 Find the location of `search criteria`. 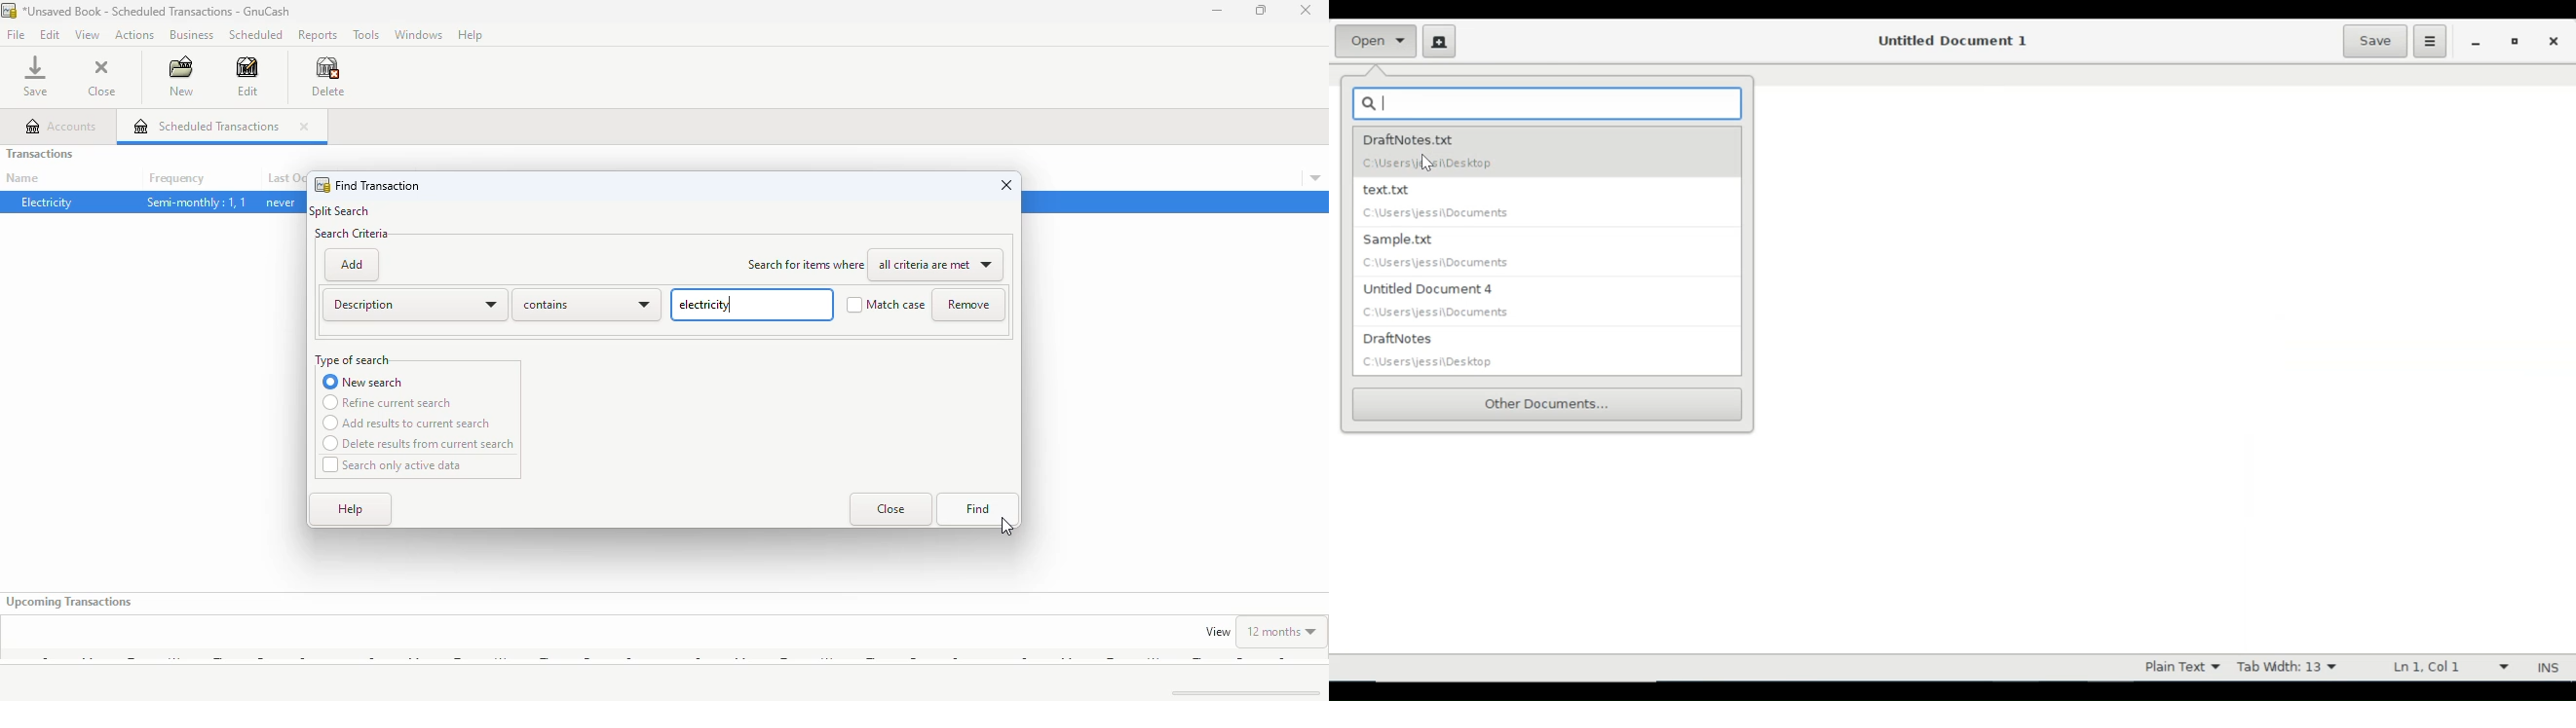

search criteria is located at coordinates (352, 234).